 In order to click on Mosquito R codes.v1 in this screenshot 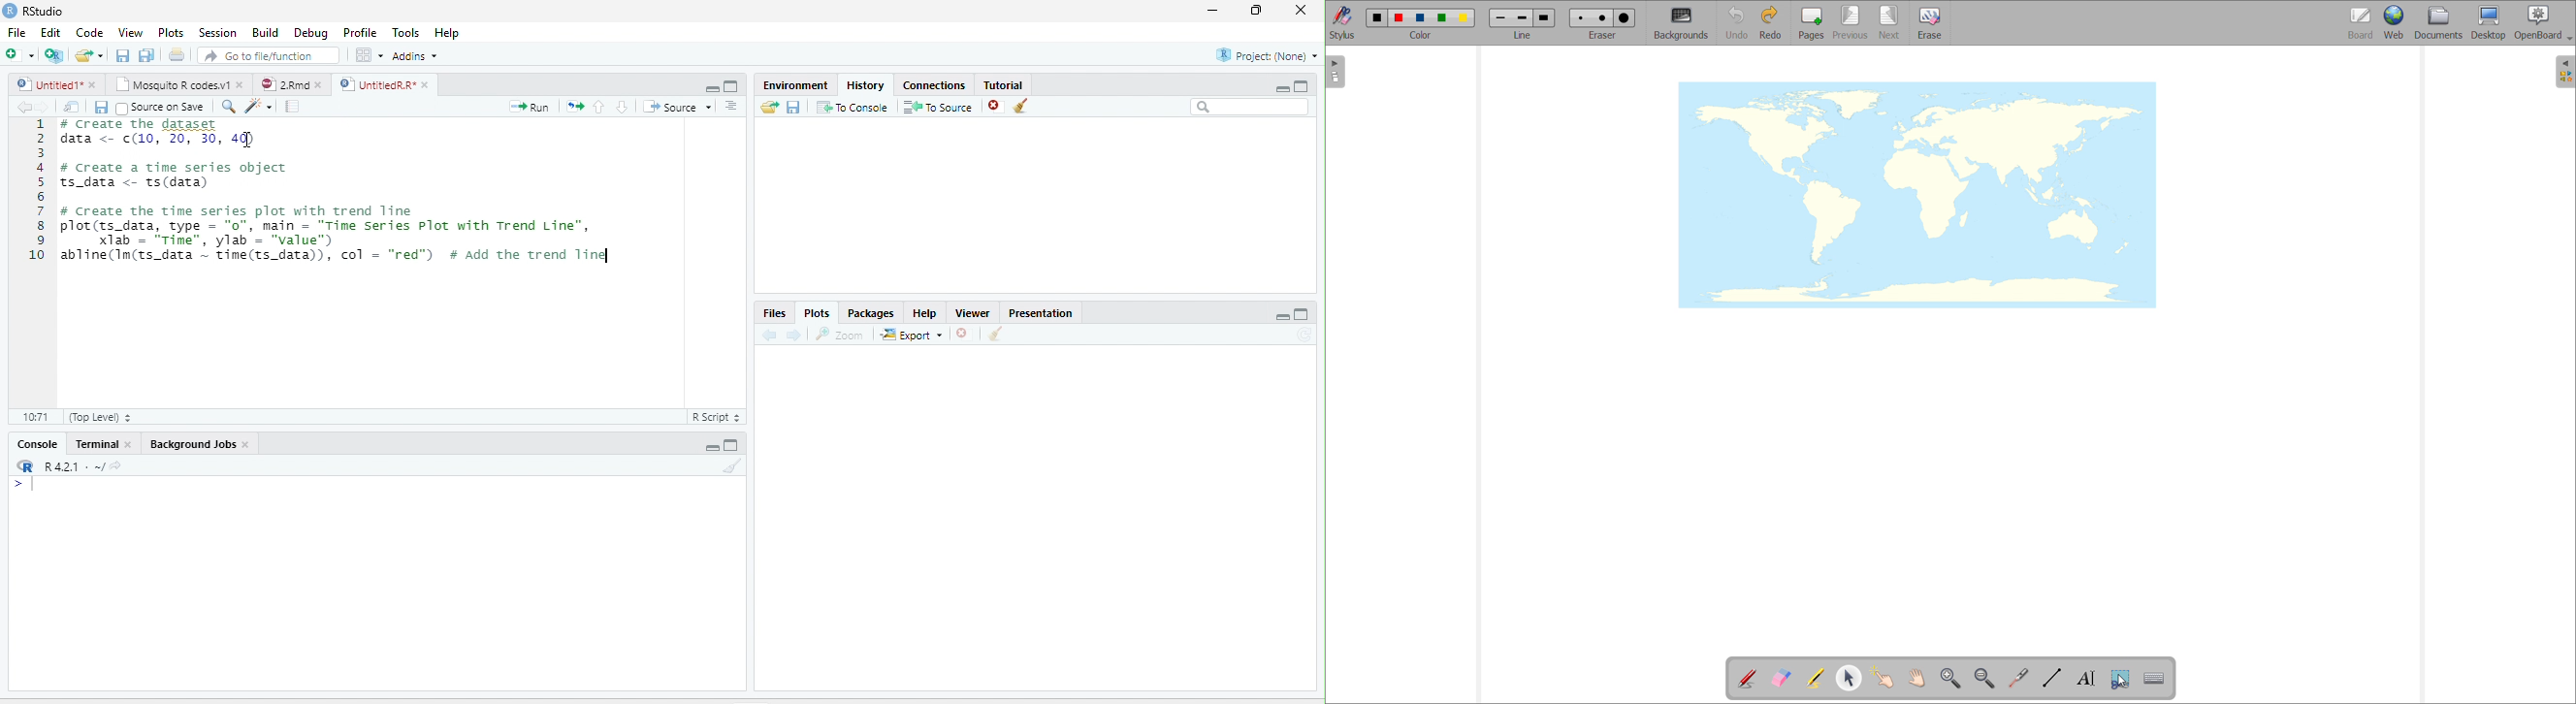, I will do `click(171, 84)`.